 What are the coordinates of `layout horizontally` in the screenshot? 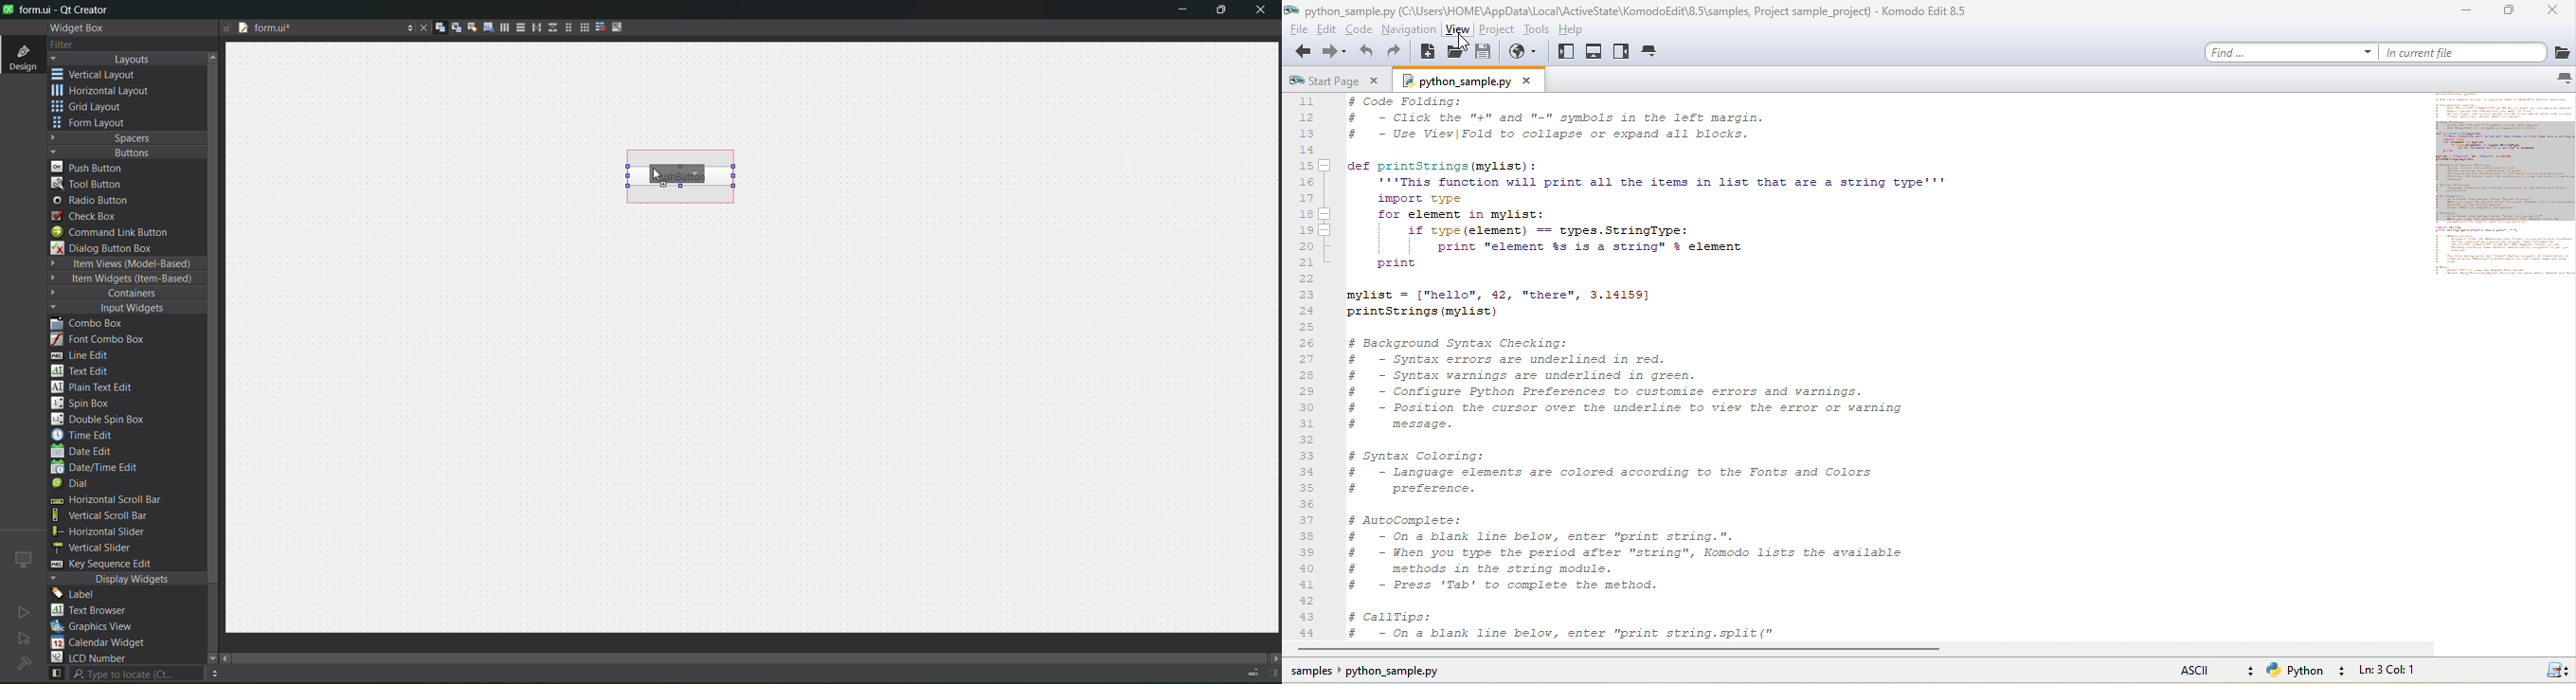 It's located at (500, 29).